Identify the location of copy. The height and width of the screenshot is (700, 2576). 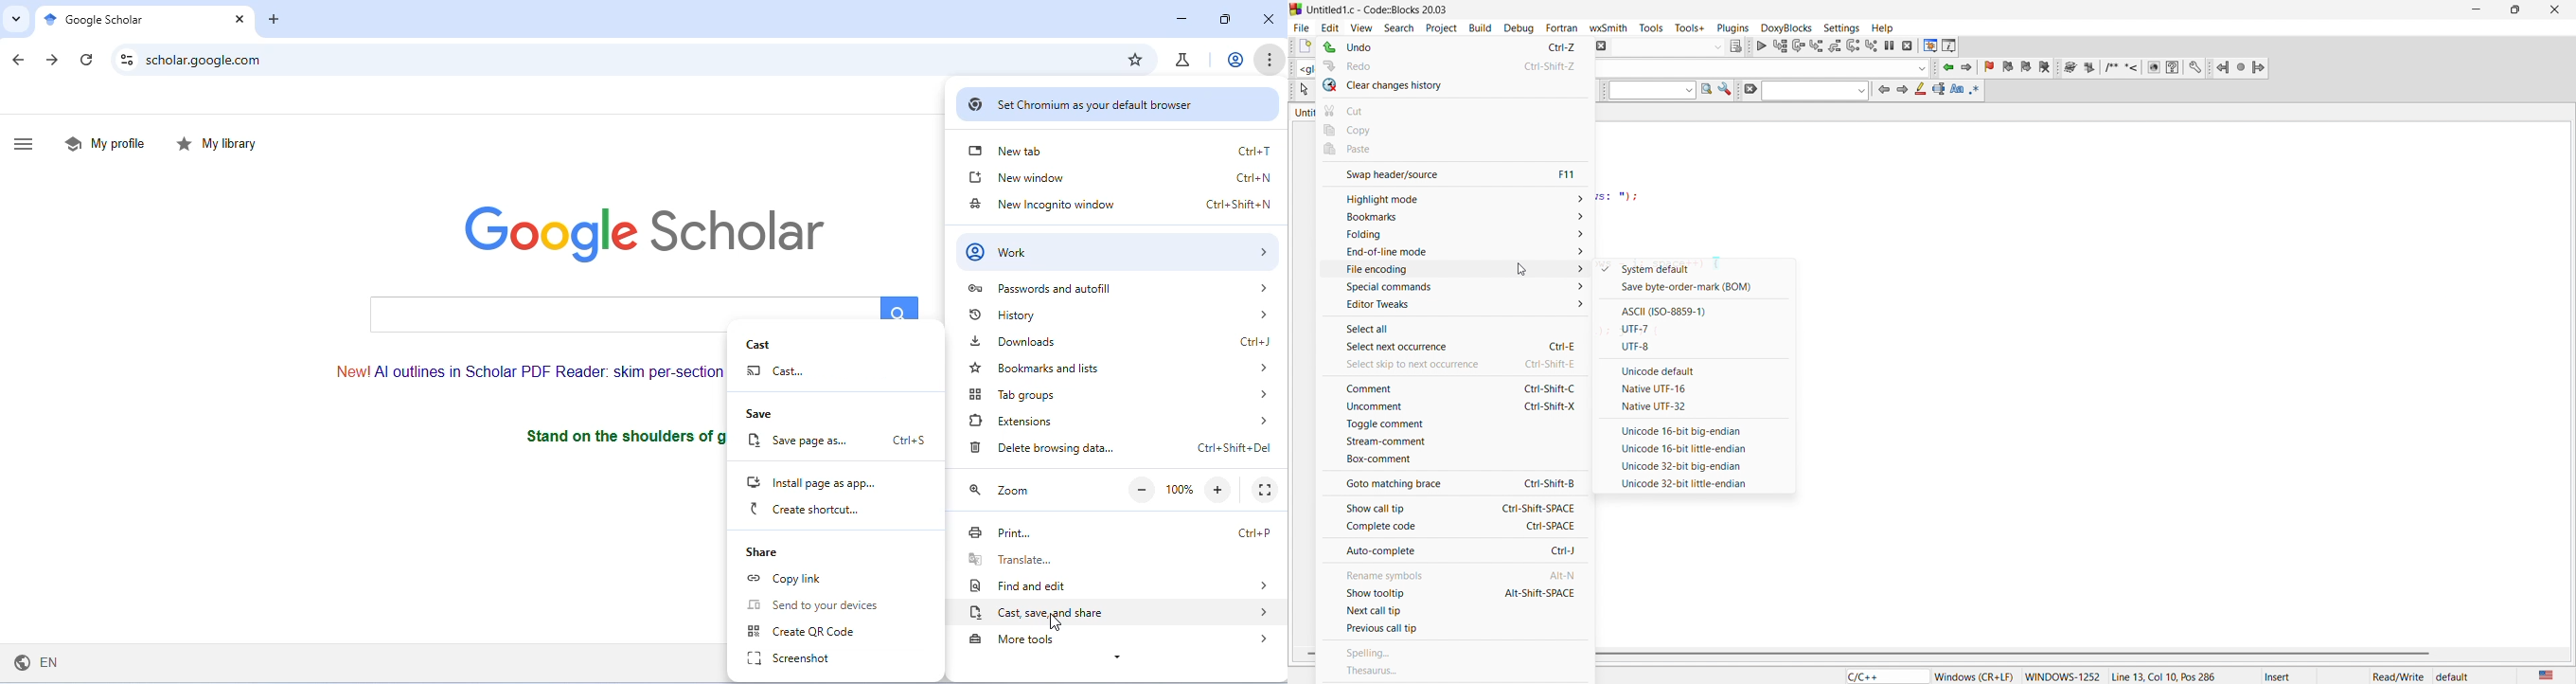
(1455, 130).